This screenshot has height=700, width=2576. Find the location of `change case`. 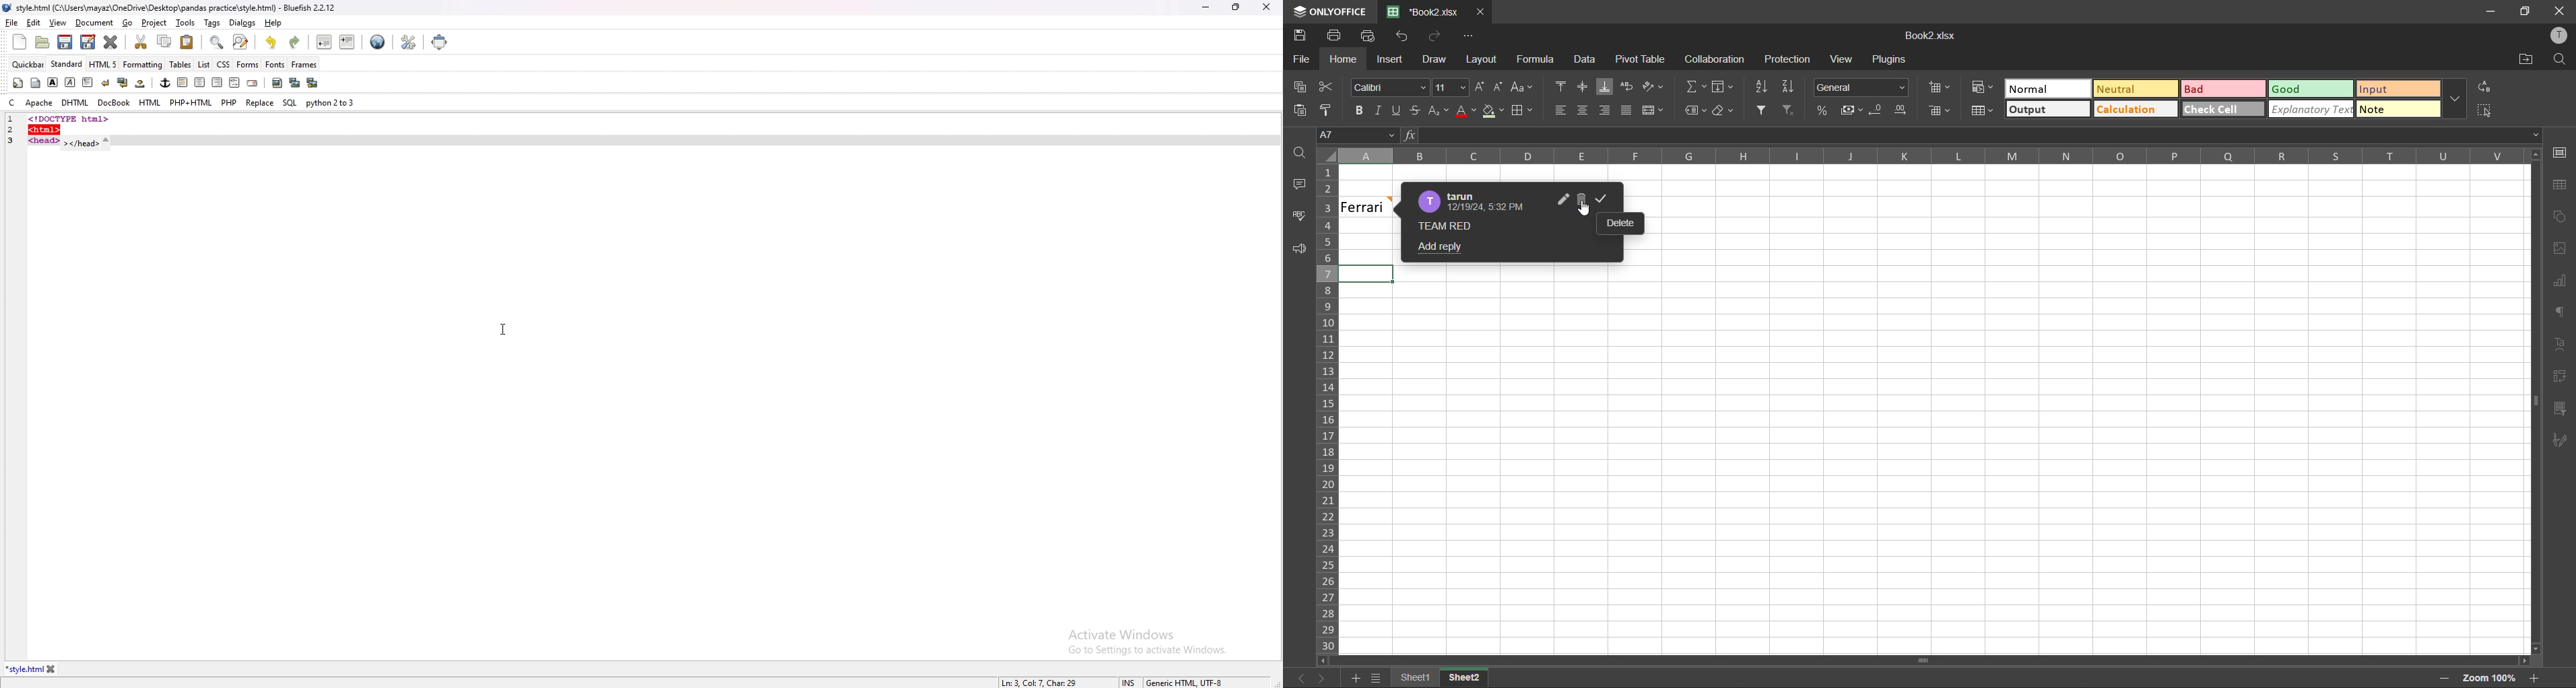

change case is located at coordinates (1521, 88).